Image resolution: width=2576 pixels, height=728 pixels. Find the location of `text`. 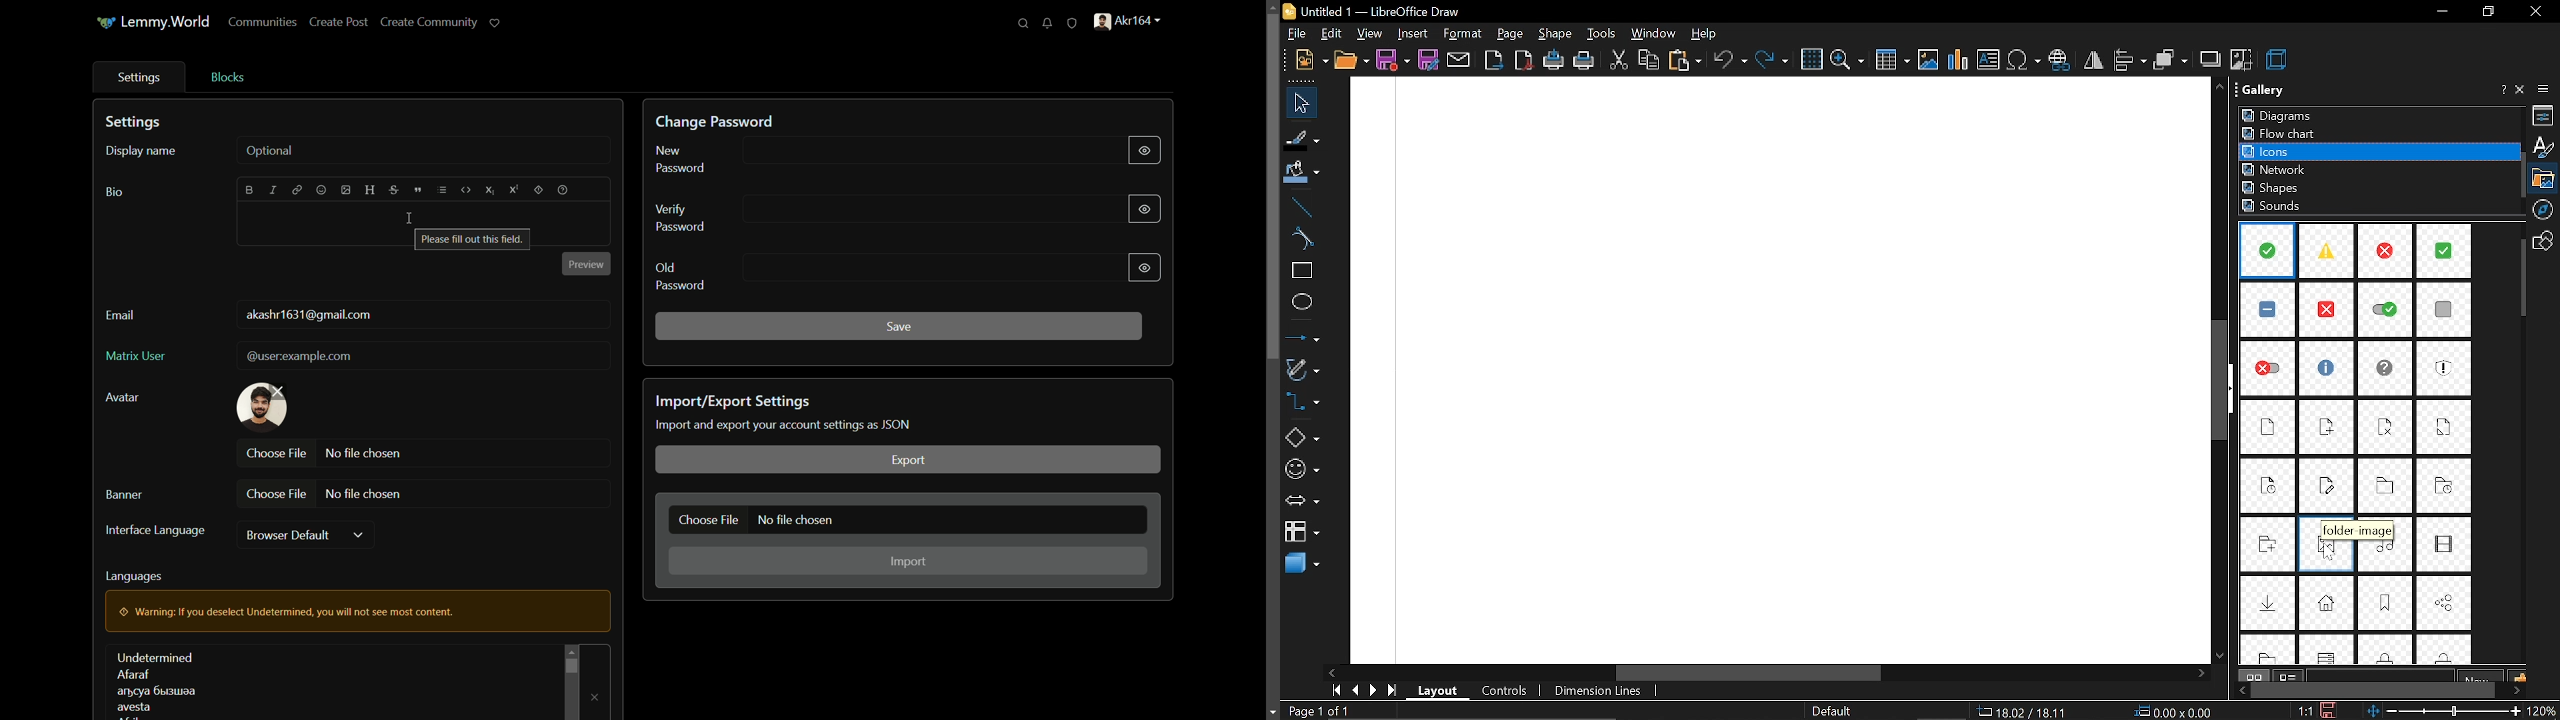

text is located at coordinates (787, 423).